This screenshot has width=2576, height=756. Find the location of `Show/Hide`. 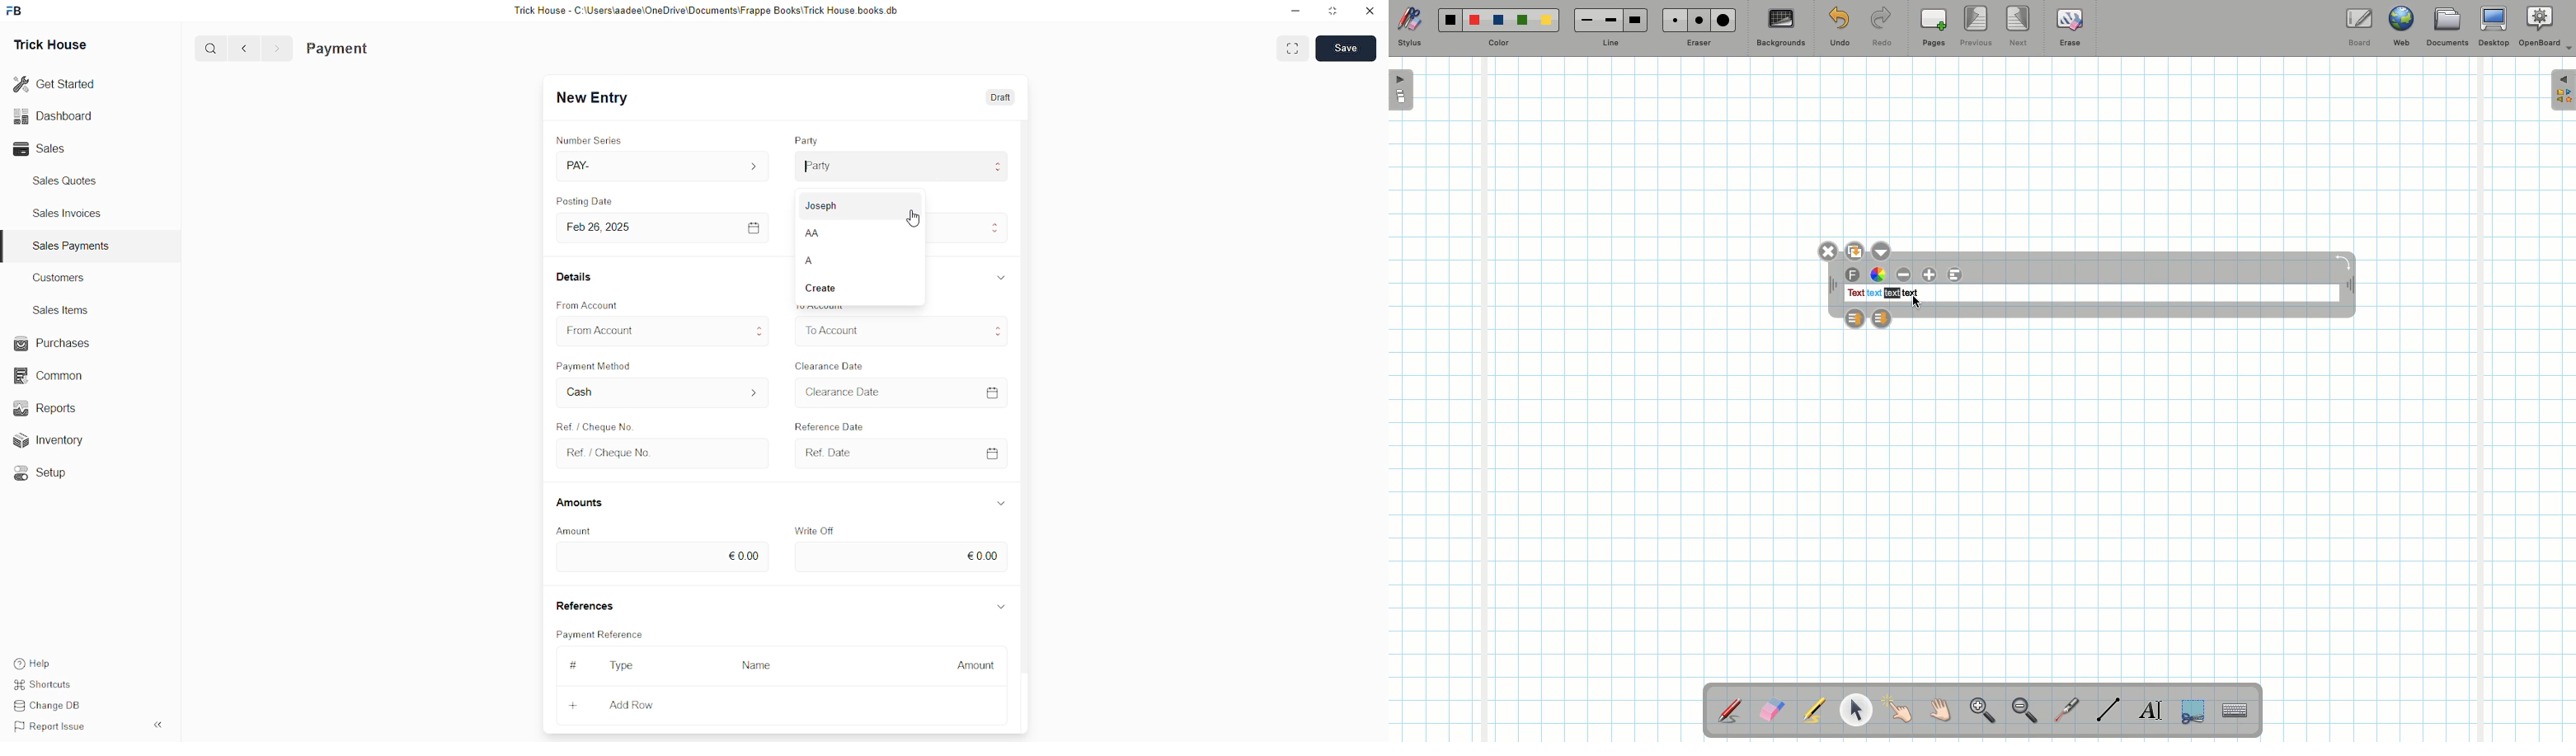

Show/Hide is located at coordinates (1000, 503).